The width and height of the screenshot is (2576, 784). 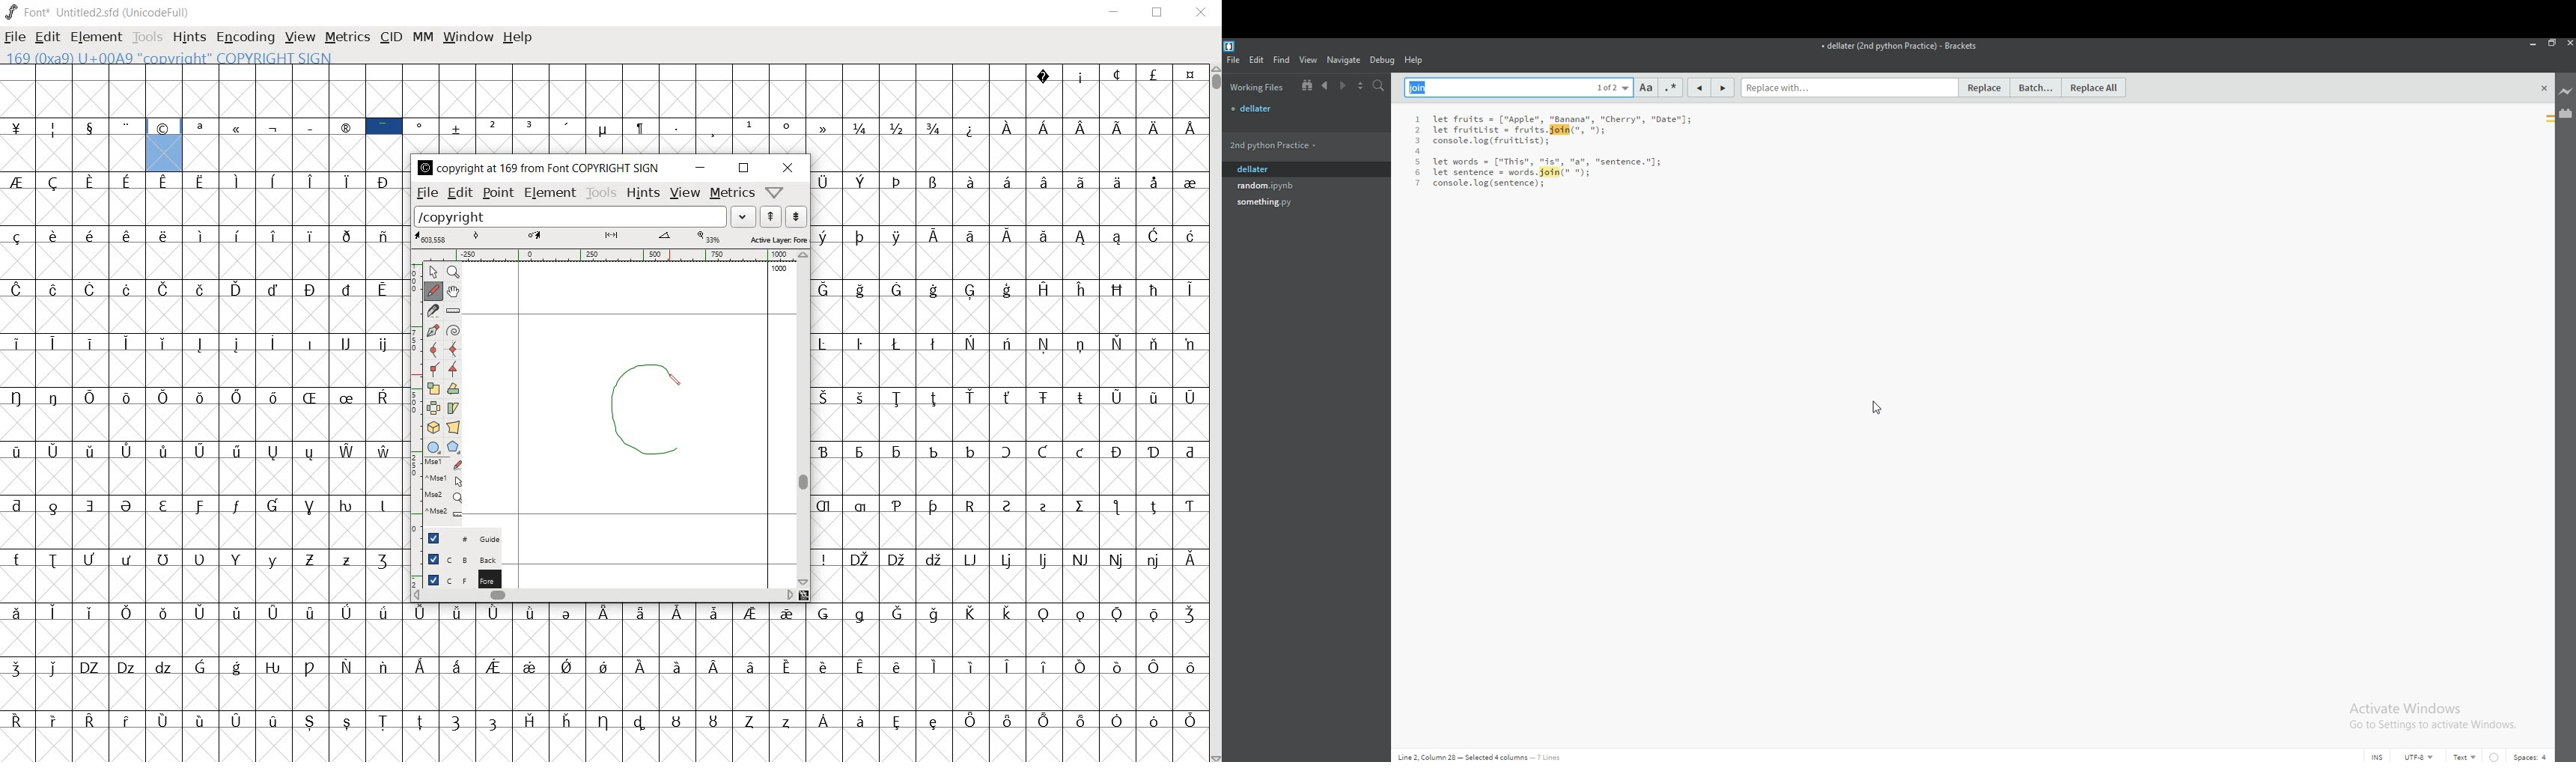 I want to click on minimize, so click(x=700, y=168).